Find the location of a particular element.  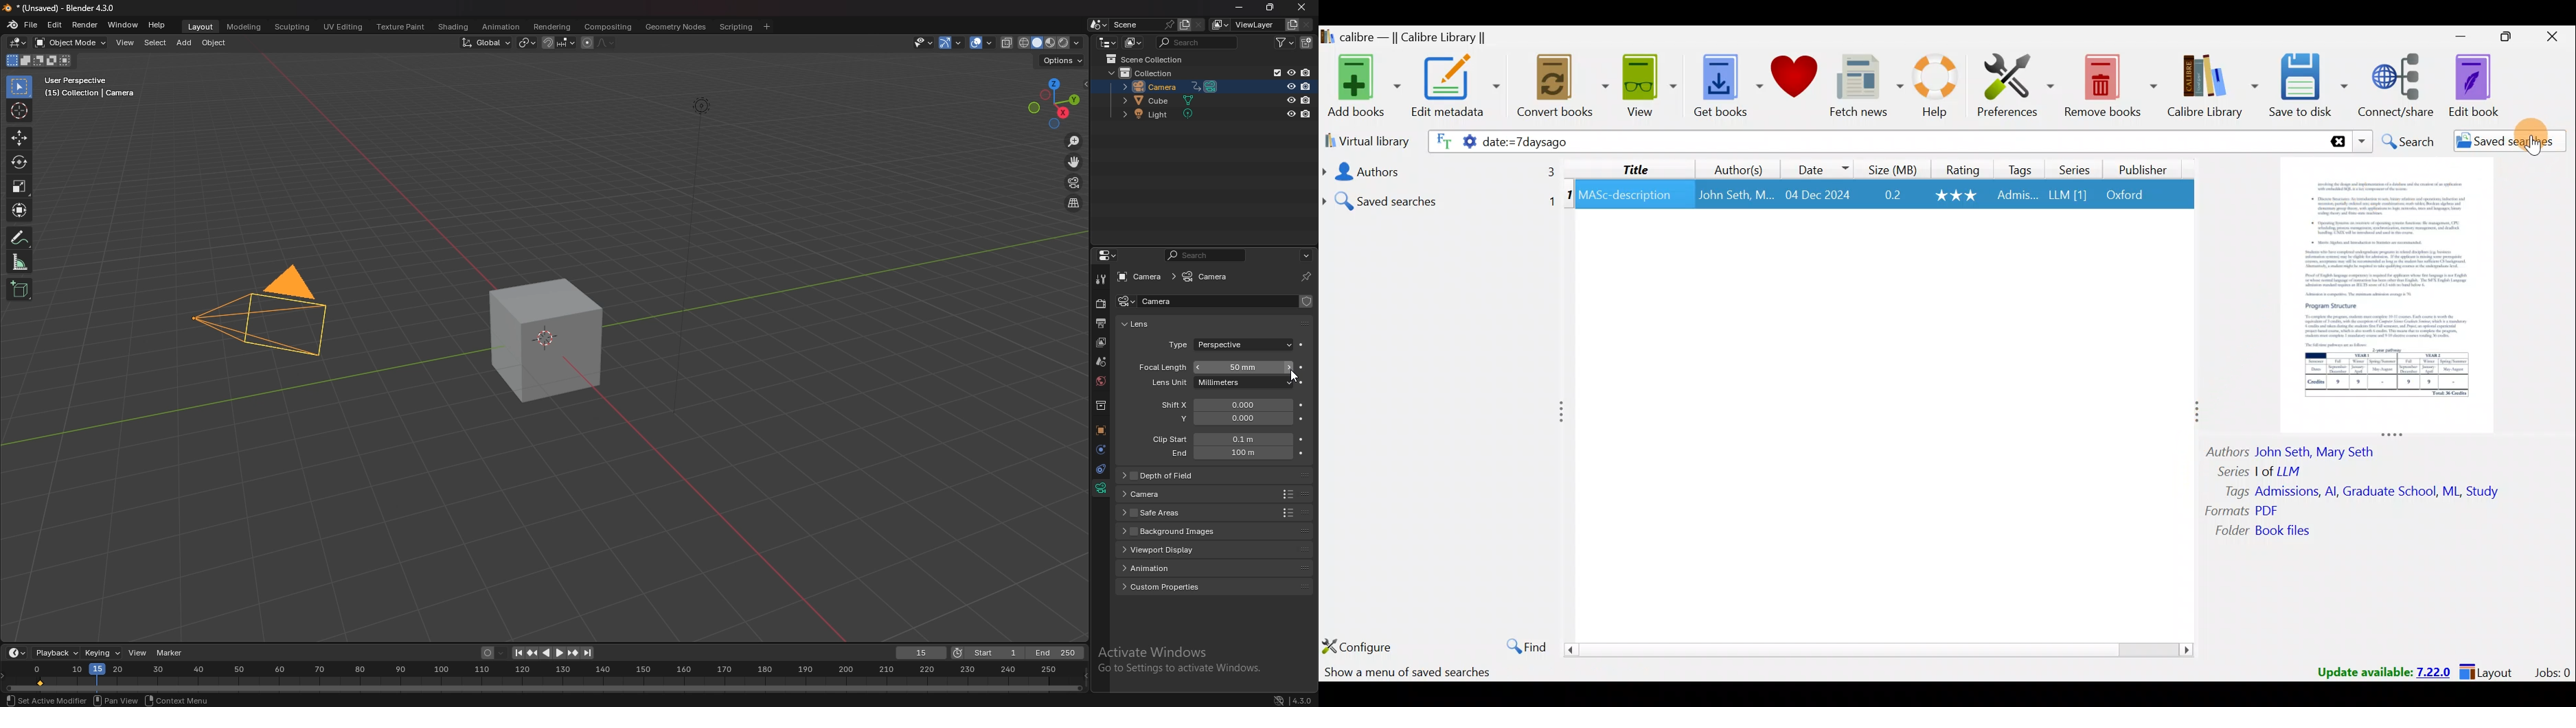

cube is located at coordinates (544, 340).